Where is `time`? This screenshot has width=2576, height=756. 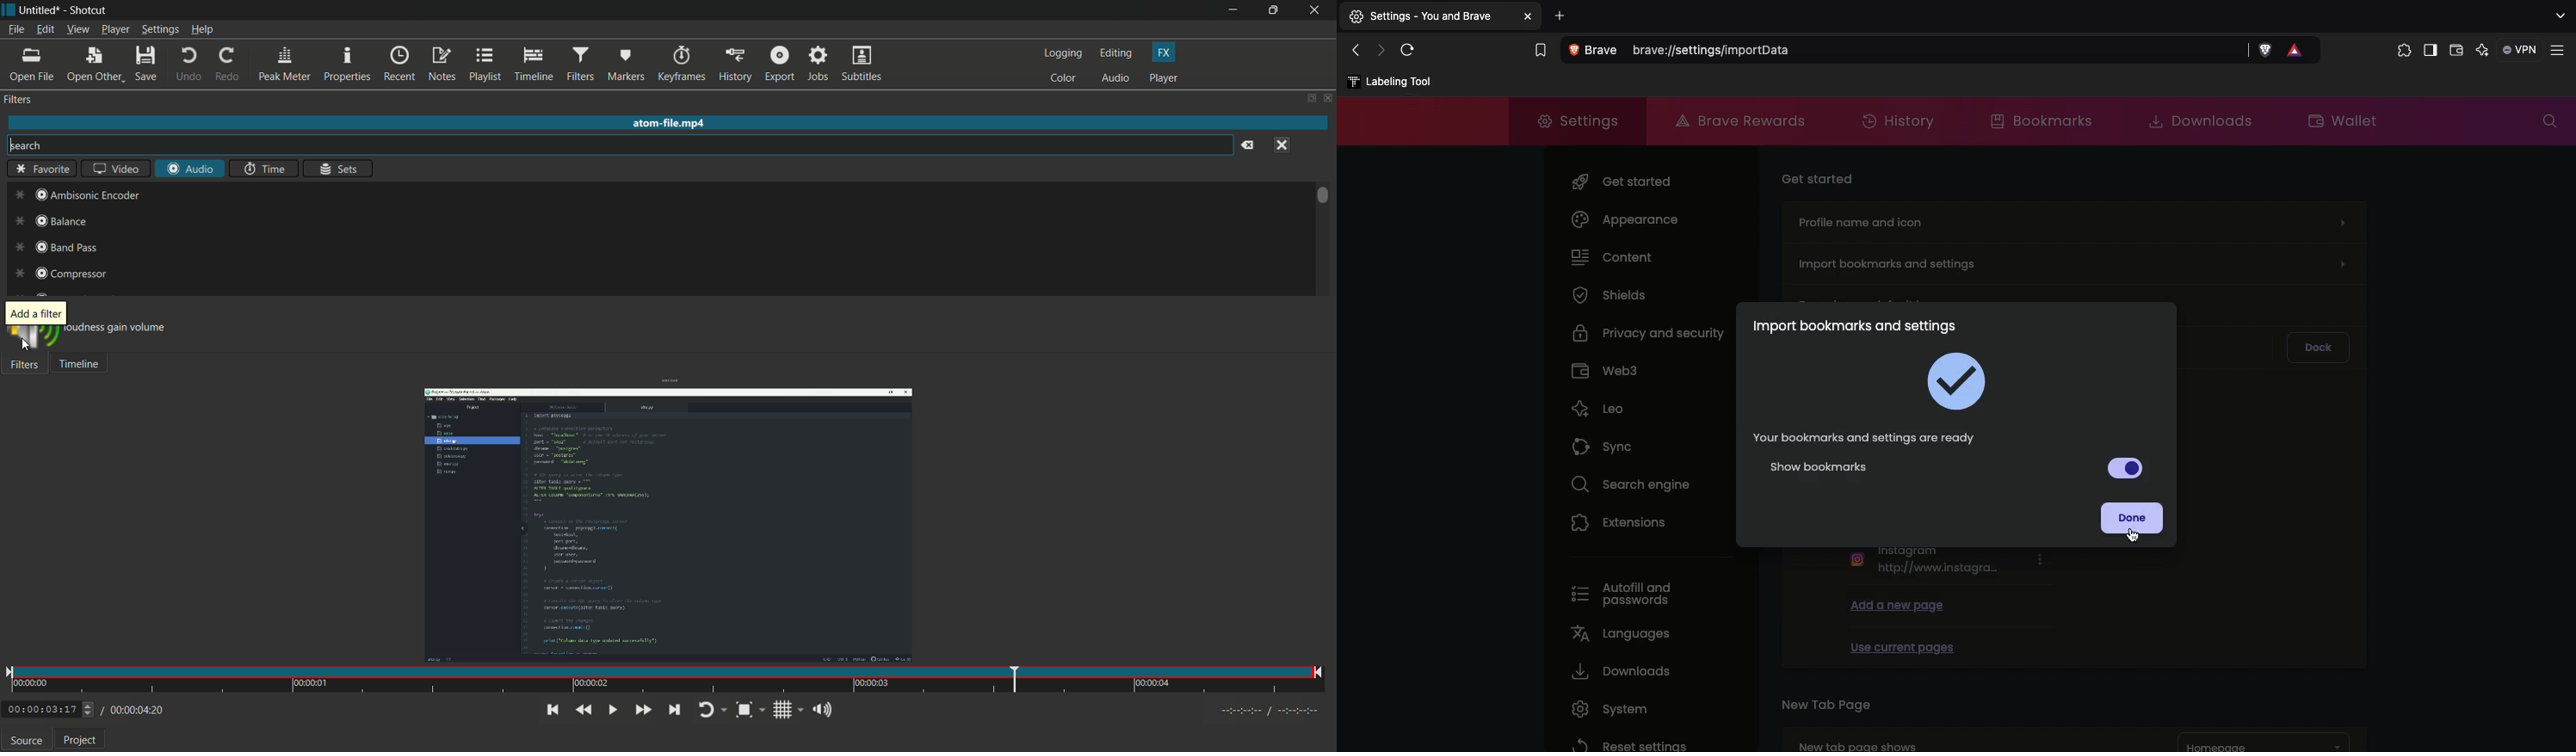
time is located at coordinates (265, 169).